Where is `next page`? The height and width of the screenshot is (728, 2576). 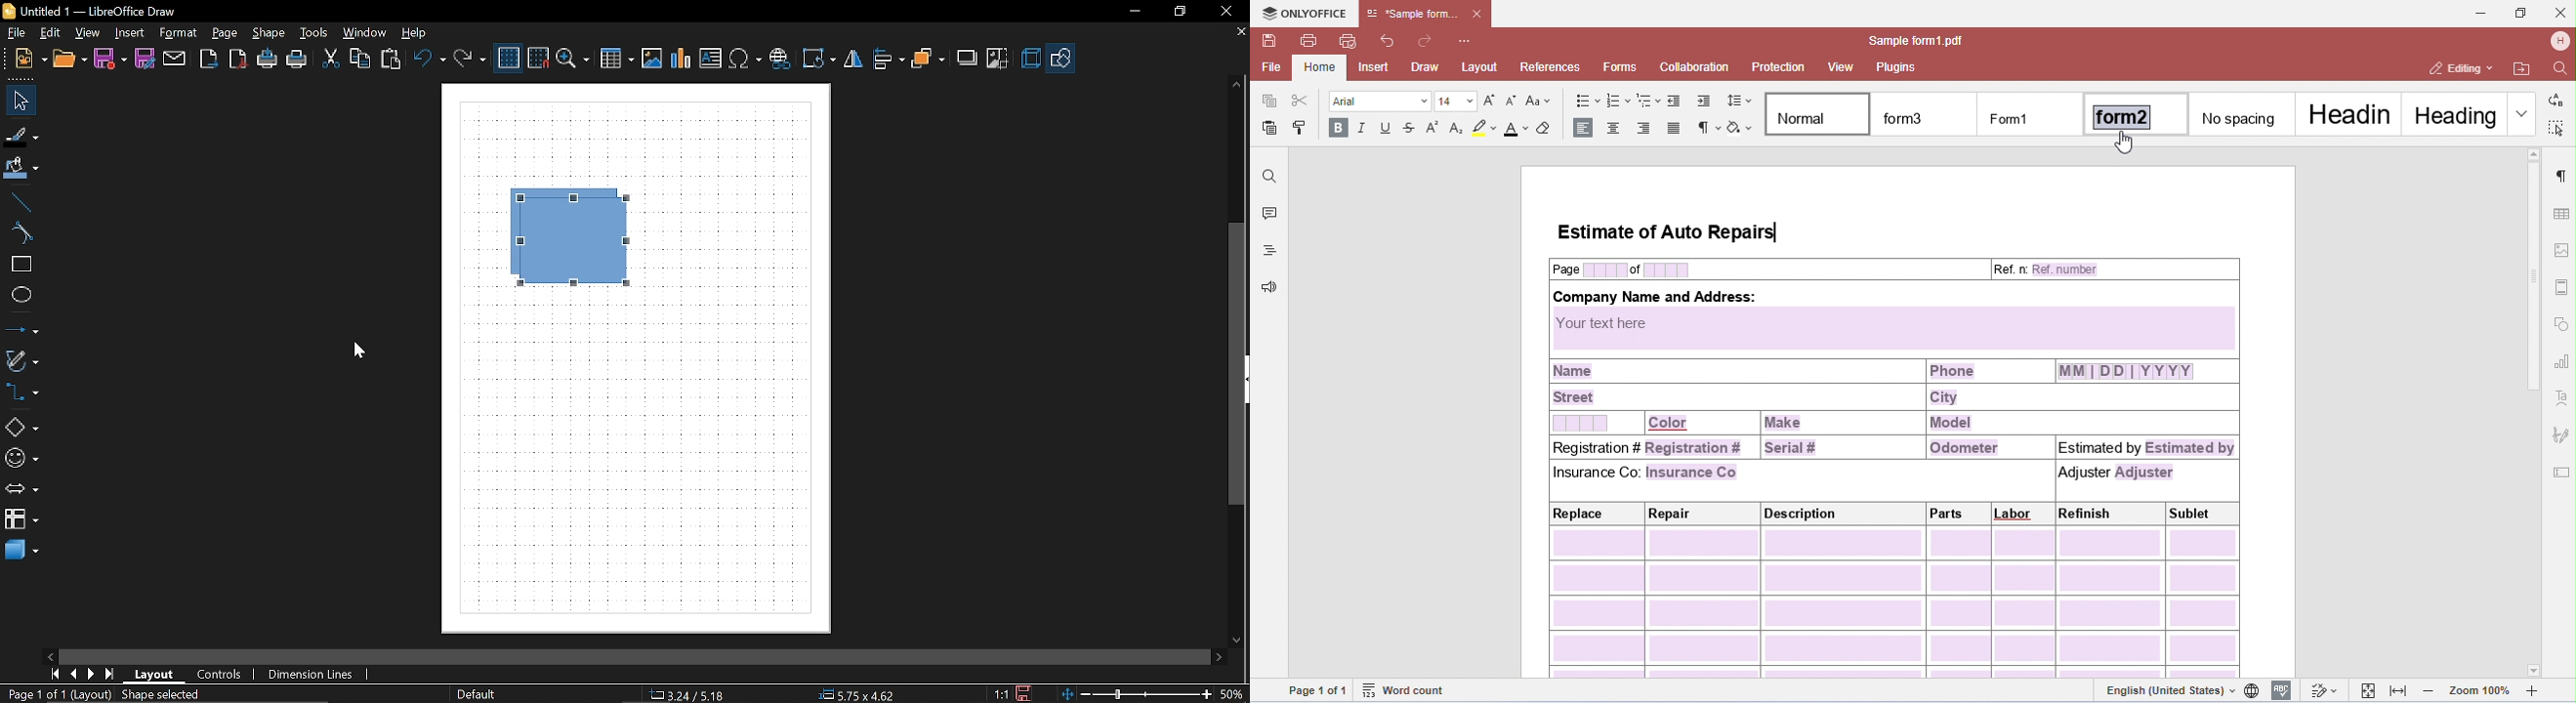
next page is located at coordinates (92, 675).